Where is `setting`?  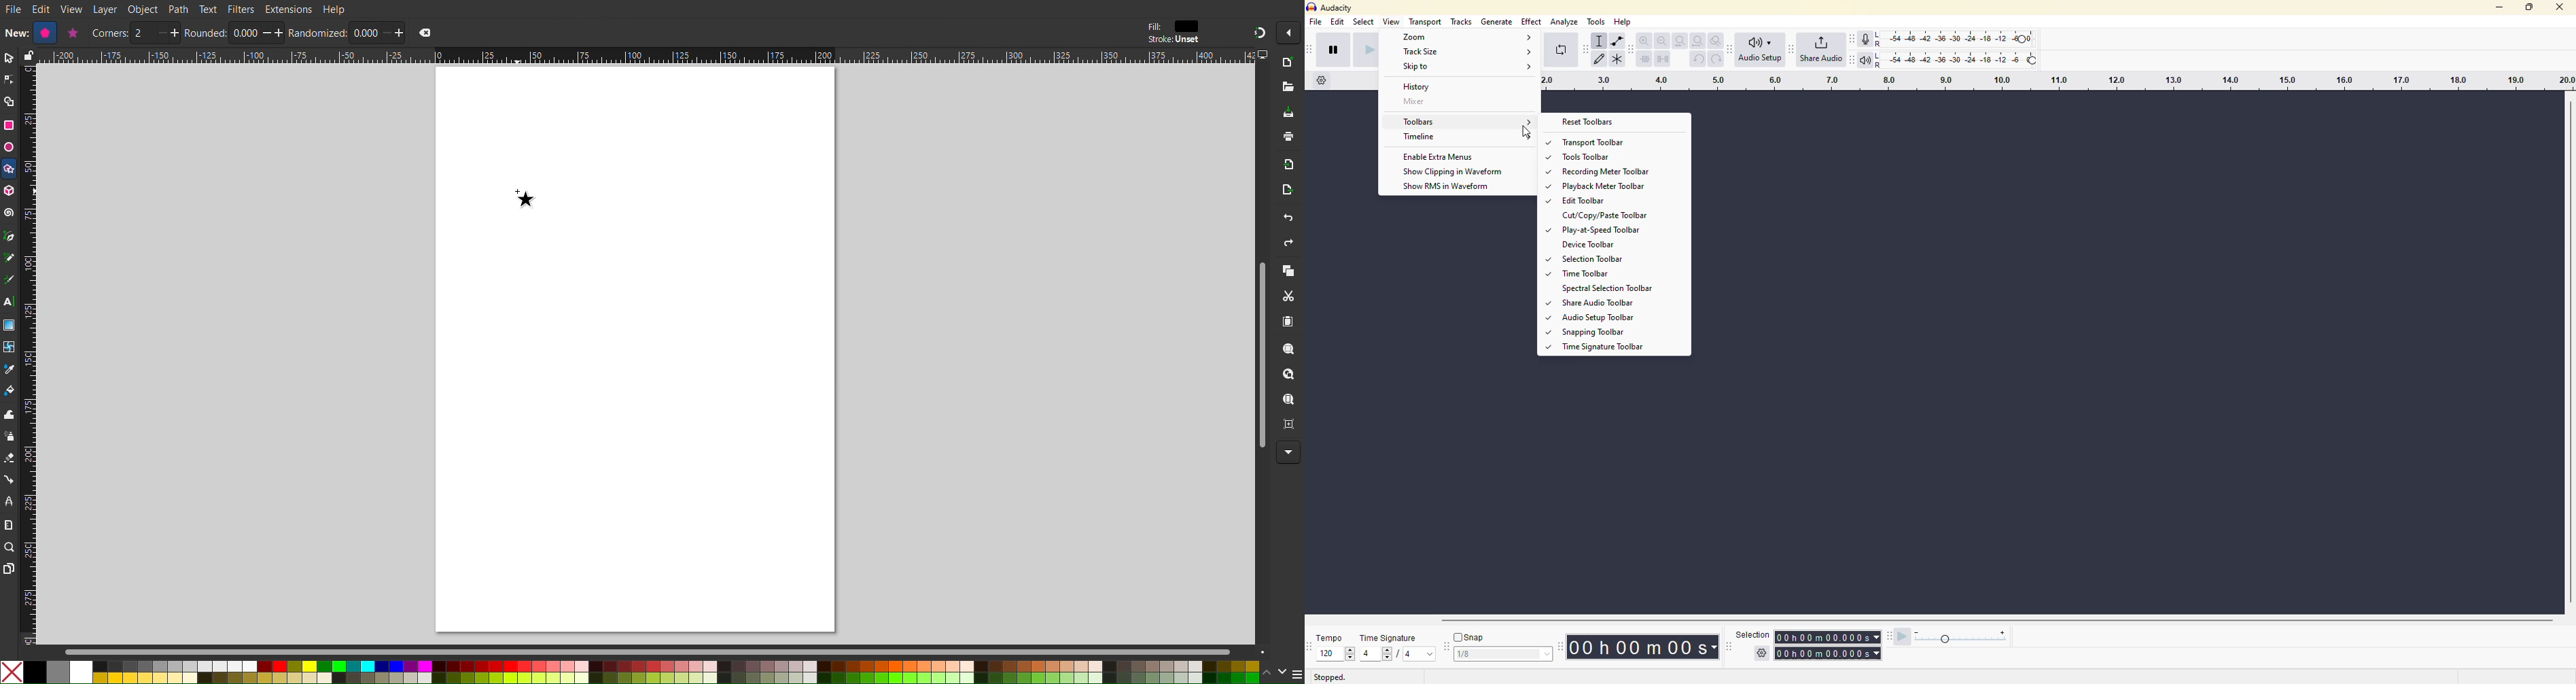
setting is located at coordinates (1759, 654).